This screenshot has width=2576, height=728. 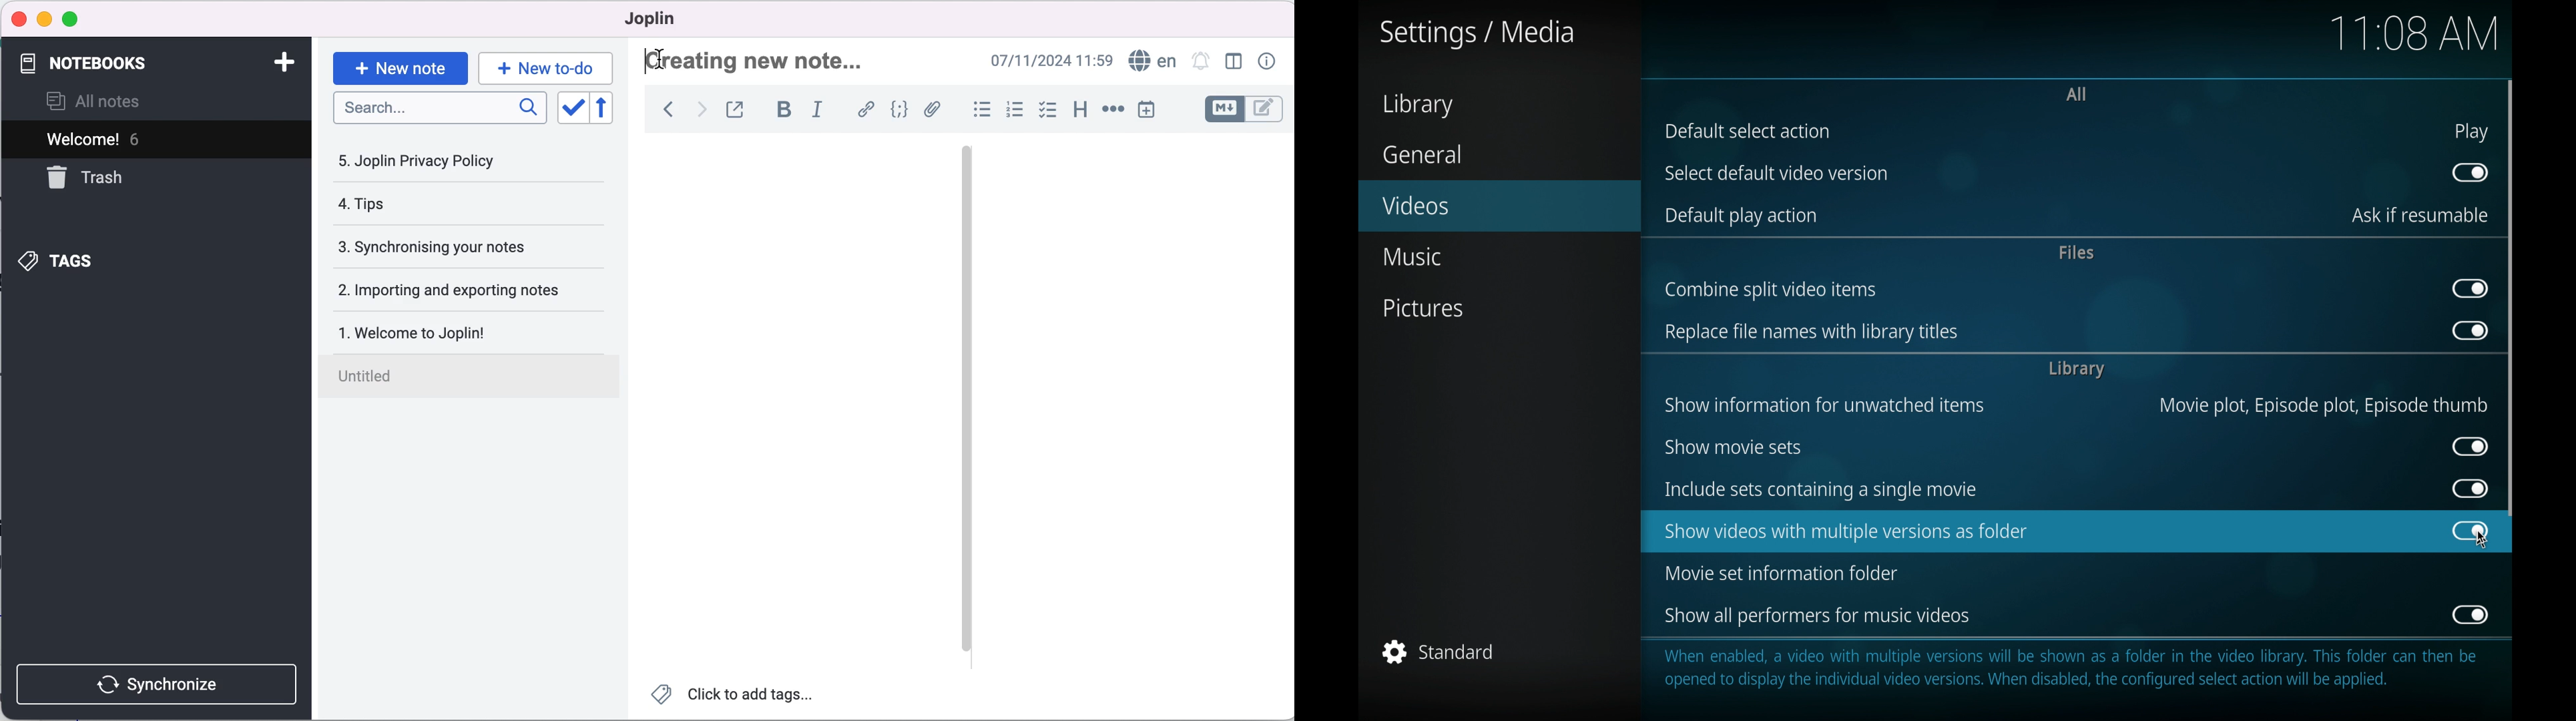 What do you see at coordinates (1243, 110) in the screenshot?
I see `toggle editors` at bounding box center [1243, 110].